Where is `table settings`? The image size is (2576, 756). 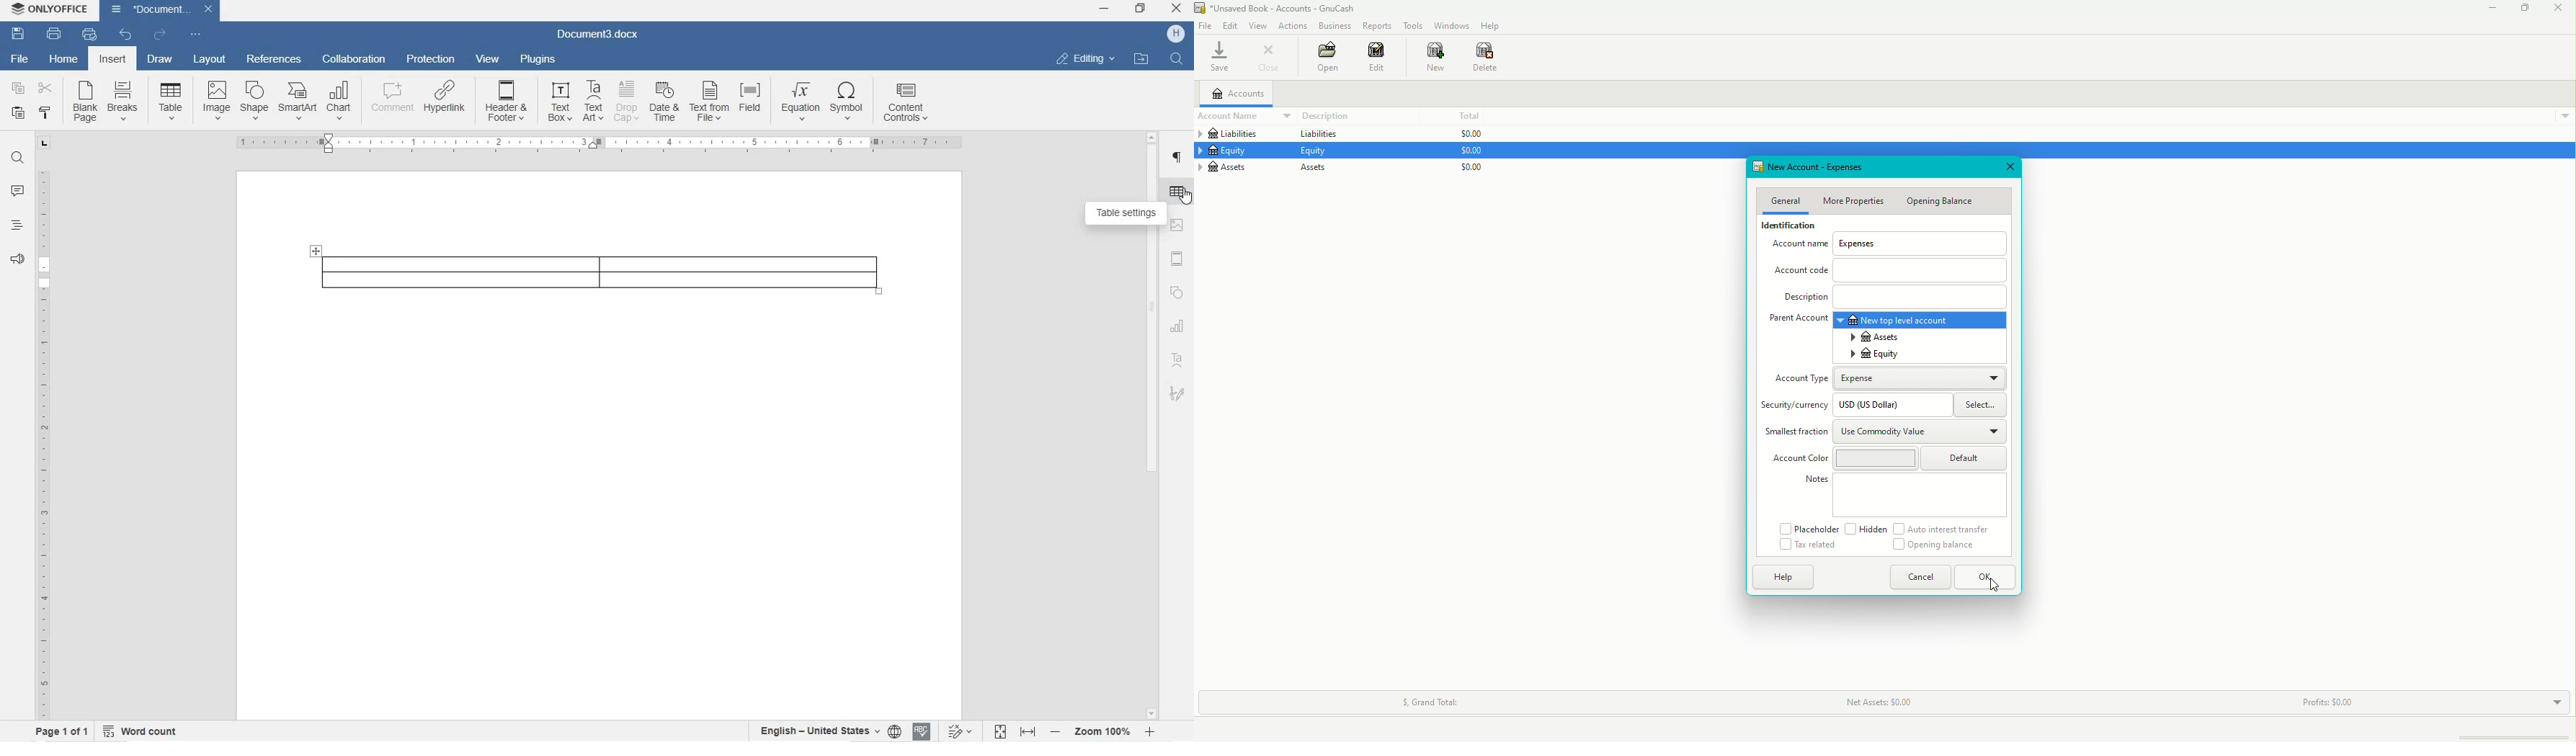 table settings is located at coordinates (1125, 214).